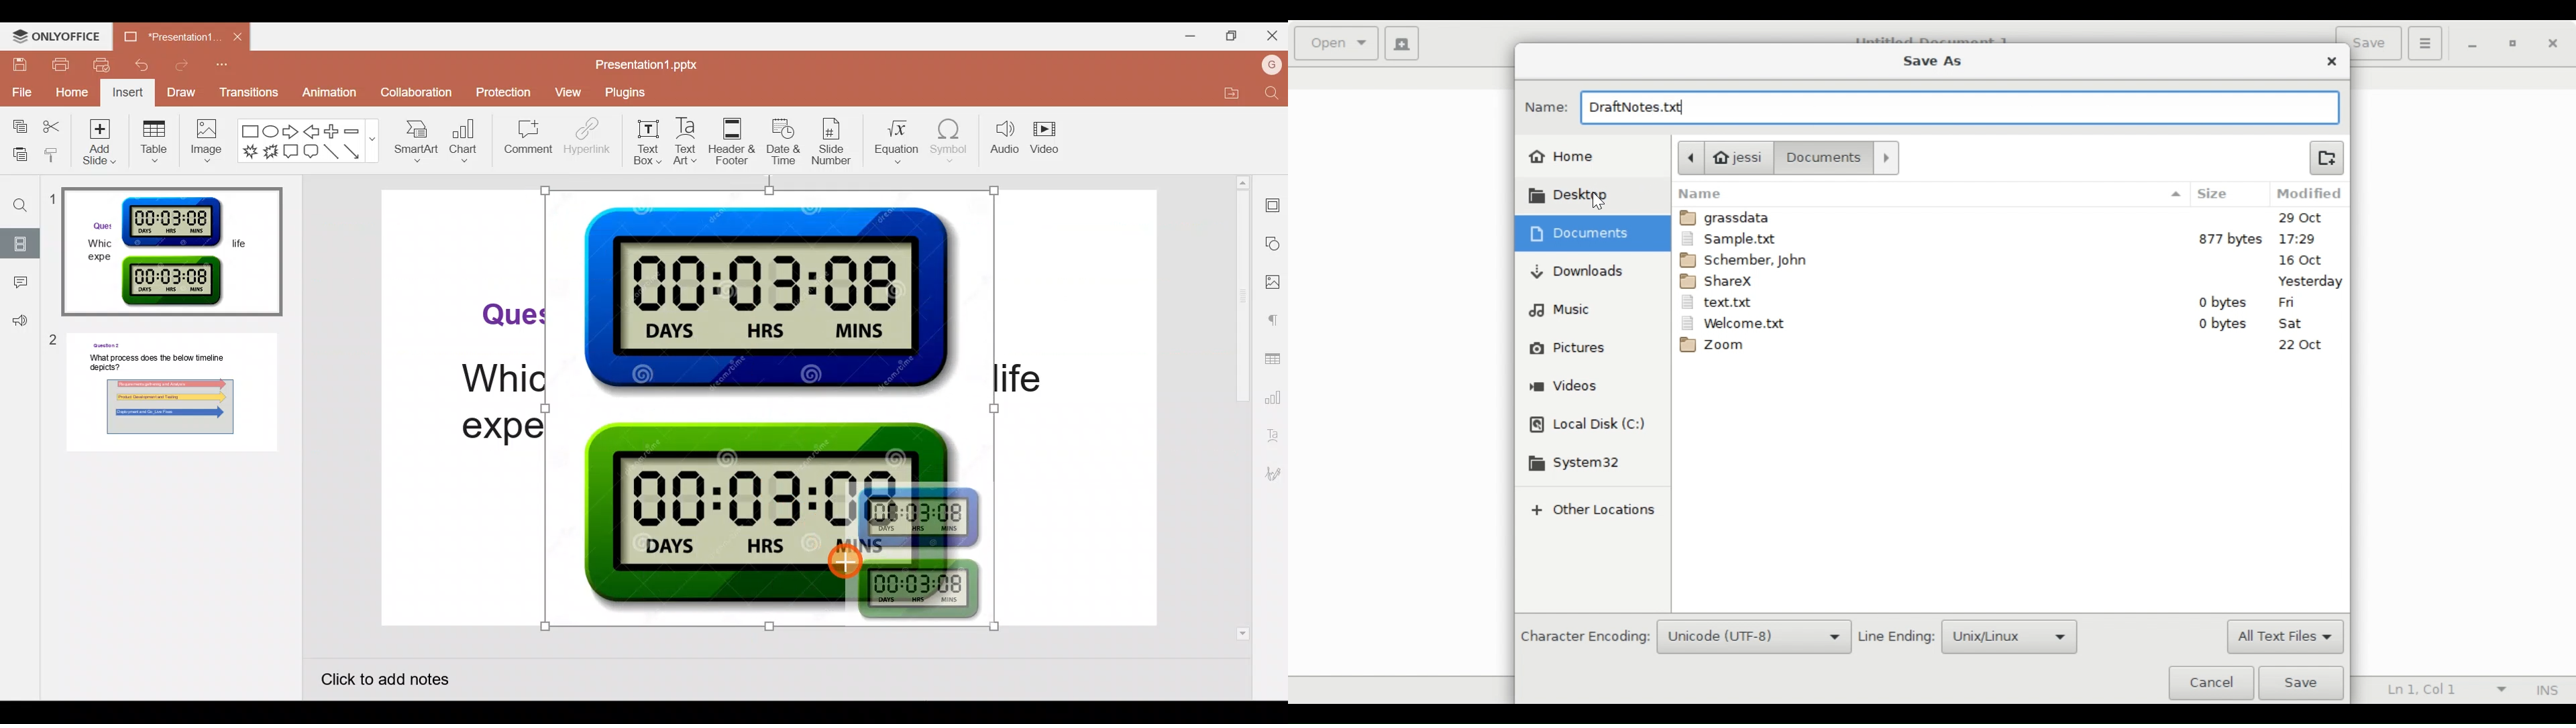 The height and width of the screenshot is (728, 2576). Describe the element at coordinates (1272, 361) in the screenshot. I see `Table settings` at that location.